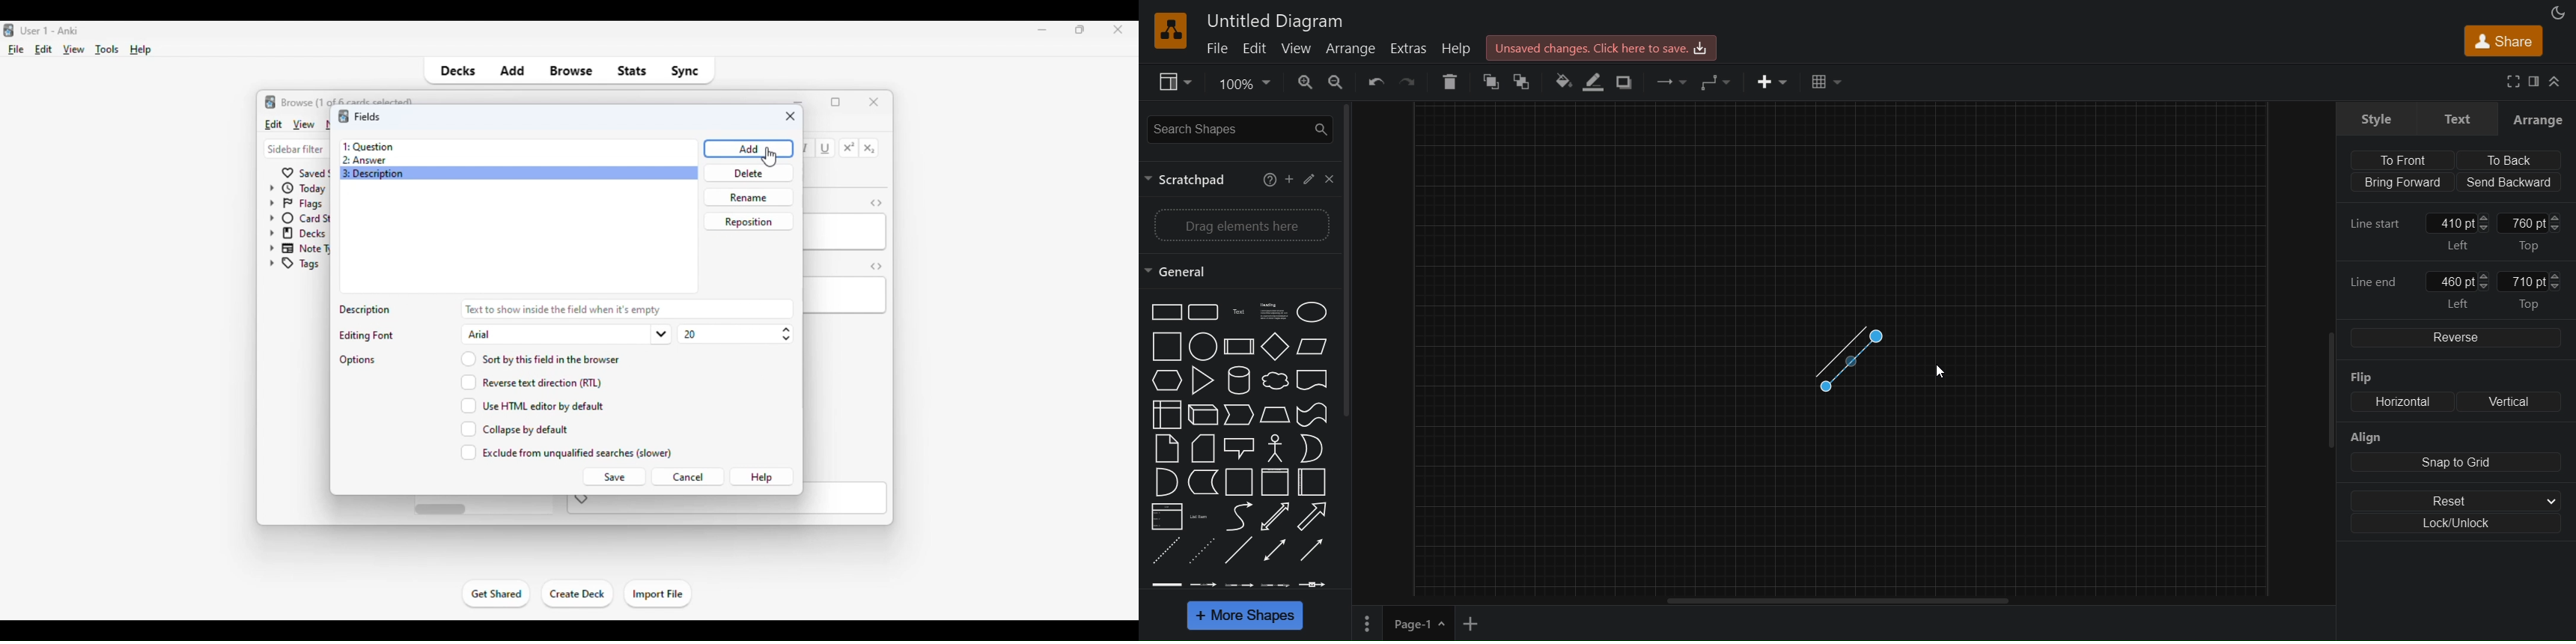  I want to click on send backward, so click(2509, 182).